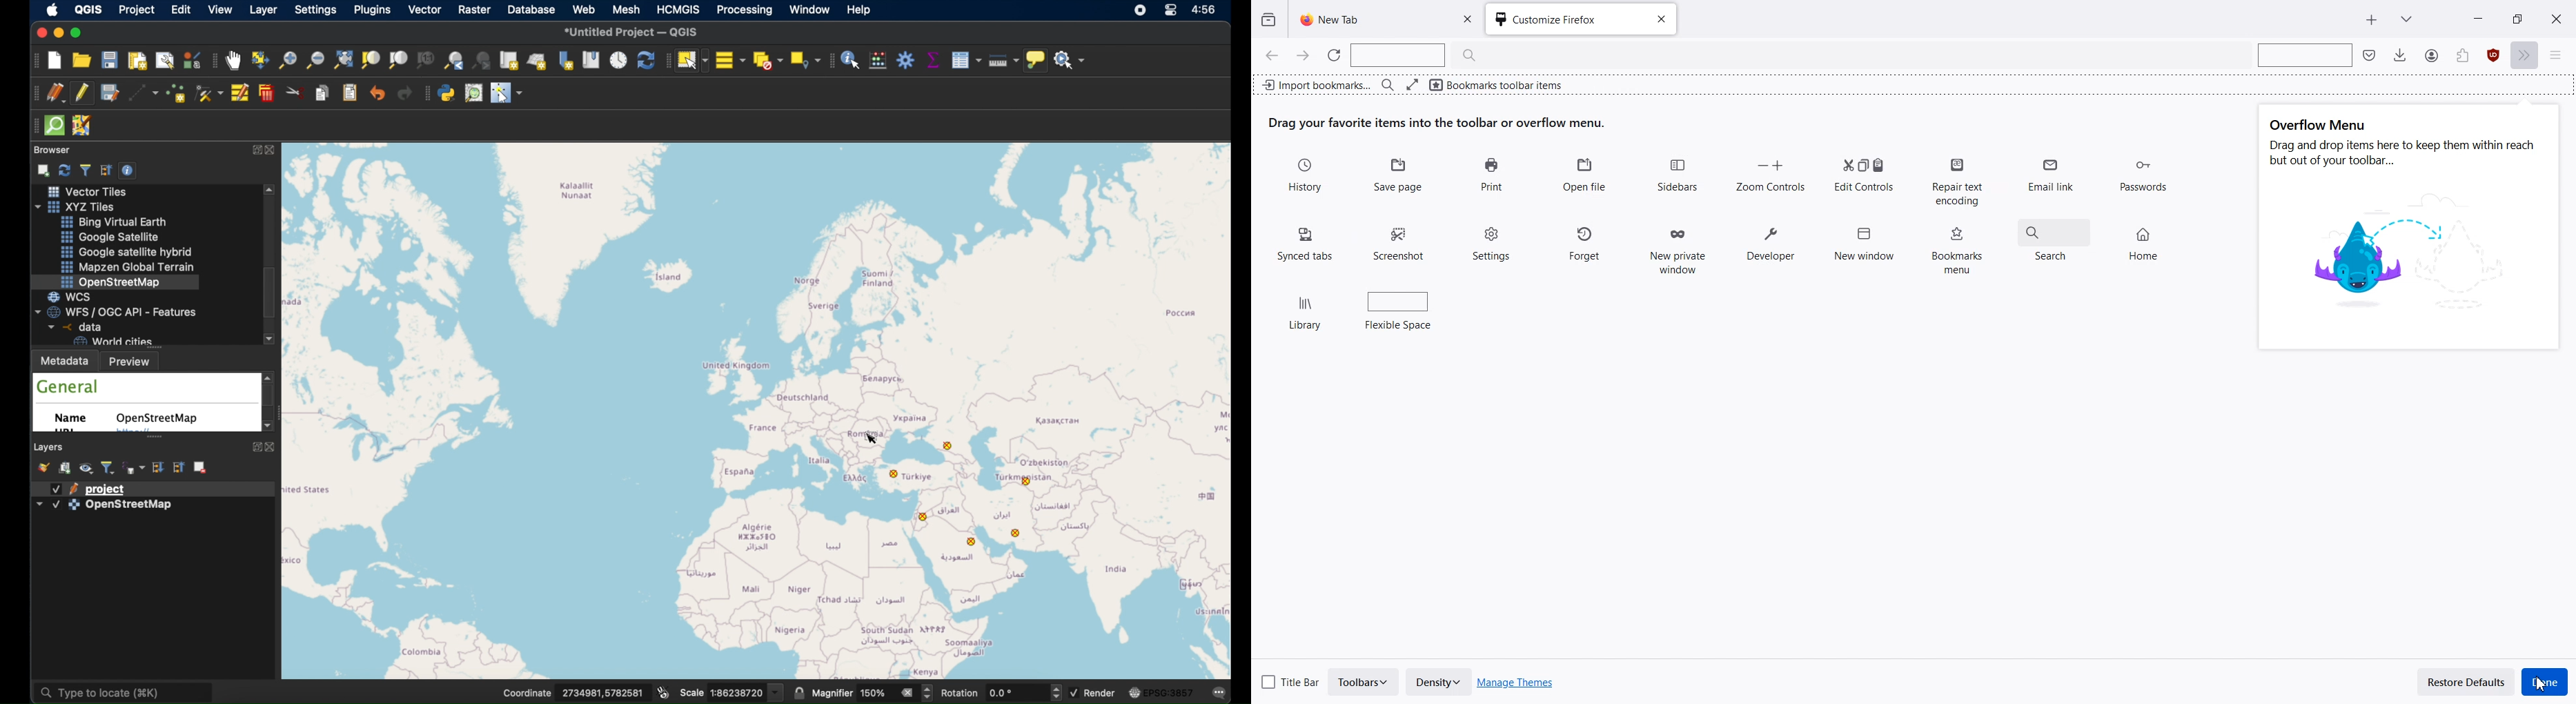 This screenshot has width=2576, height=728. I want to click on Zoom Controls, so click(1770, 174).